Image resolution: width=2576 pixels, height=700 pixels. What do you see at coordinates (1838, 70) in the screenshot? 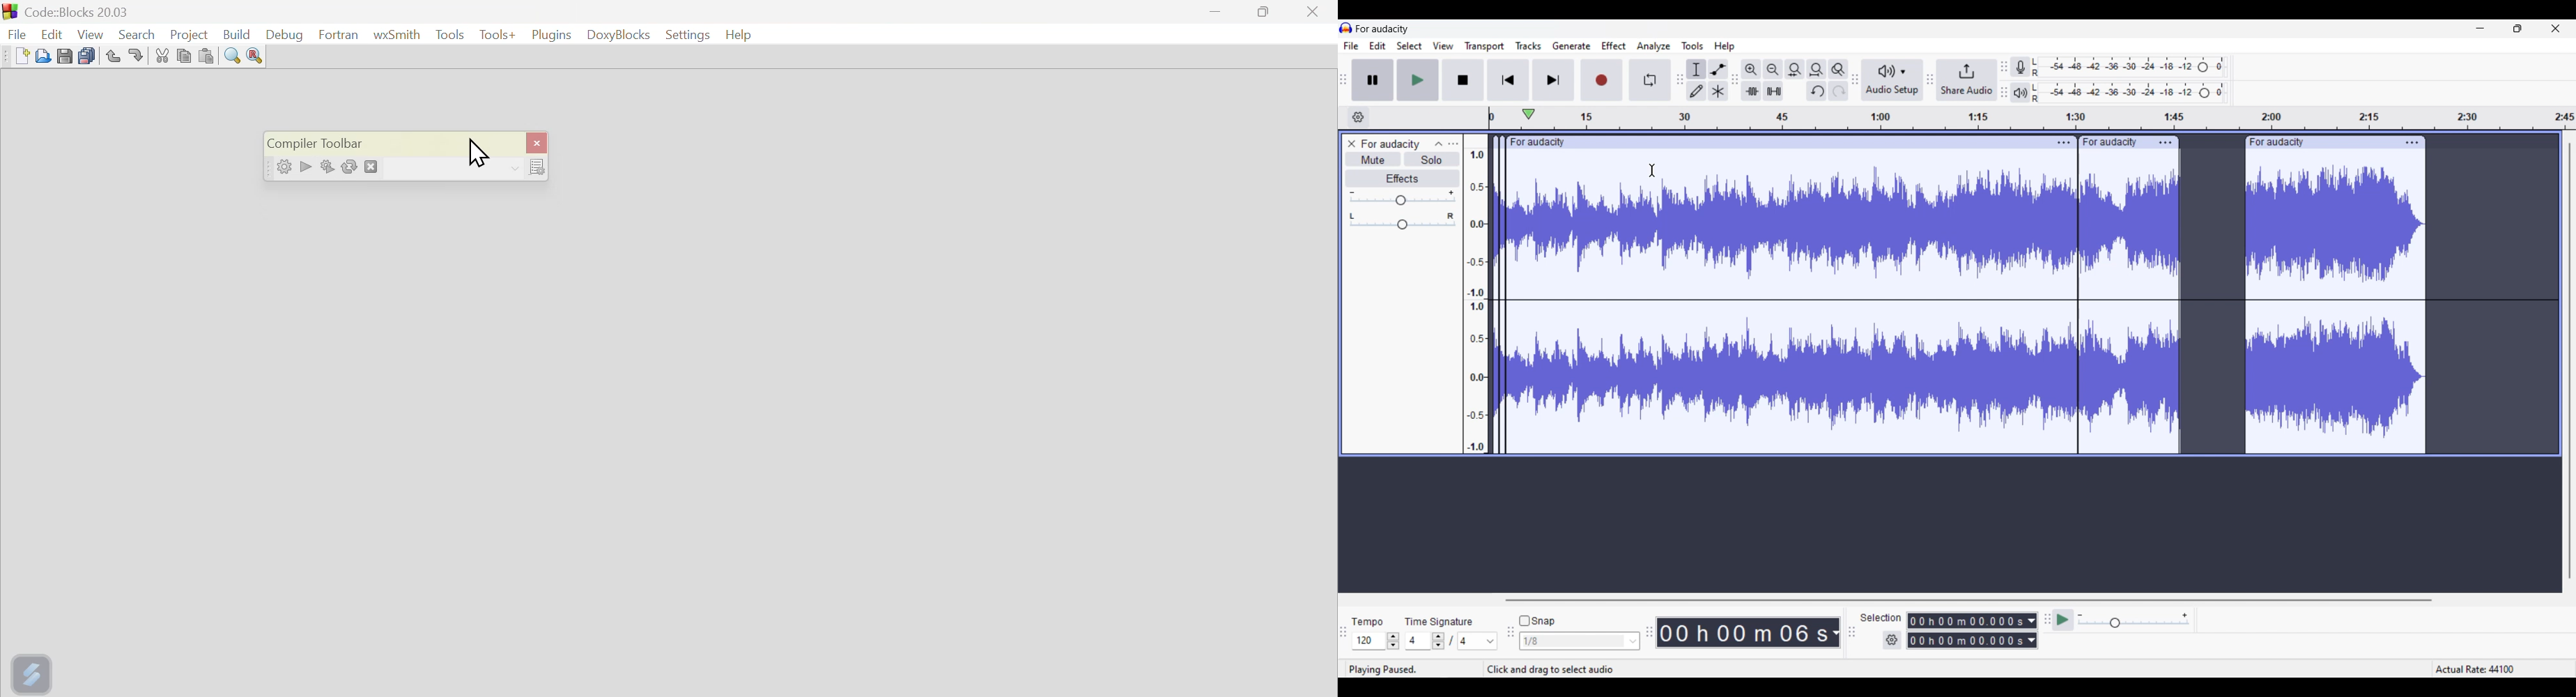
I see `zoom toggle` at bounding box center [1838, 70].